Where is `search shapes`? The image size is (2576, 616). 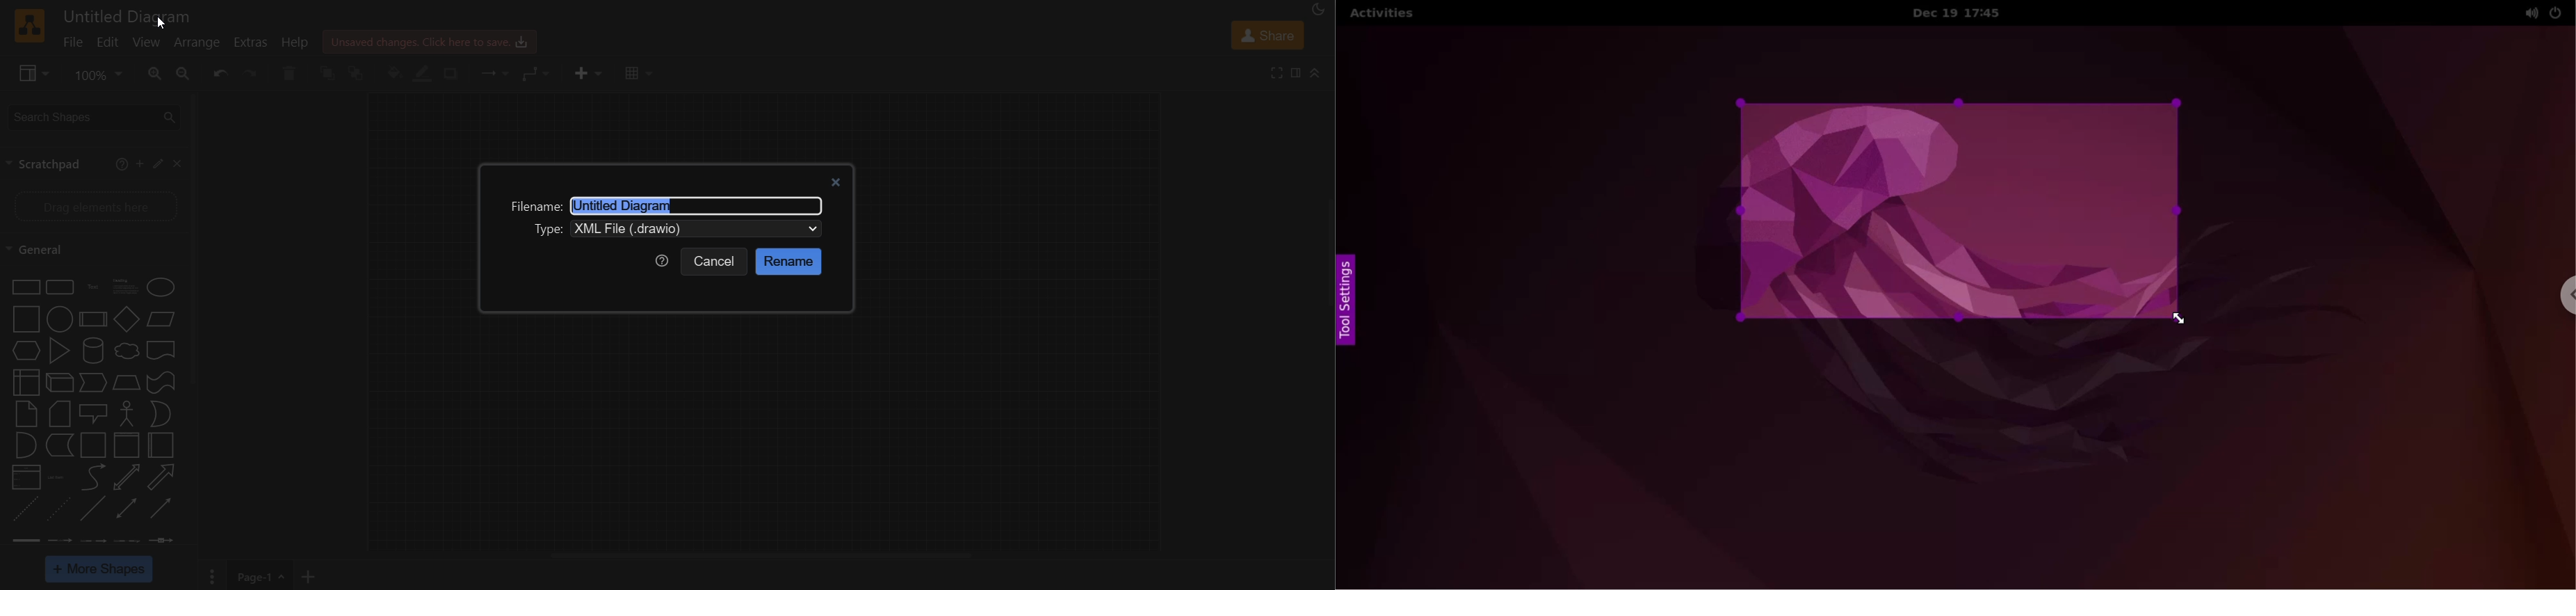 search shapes is located at coordinates (92, 116).